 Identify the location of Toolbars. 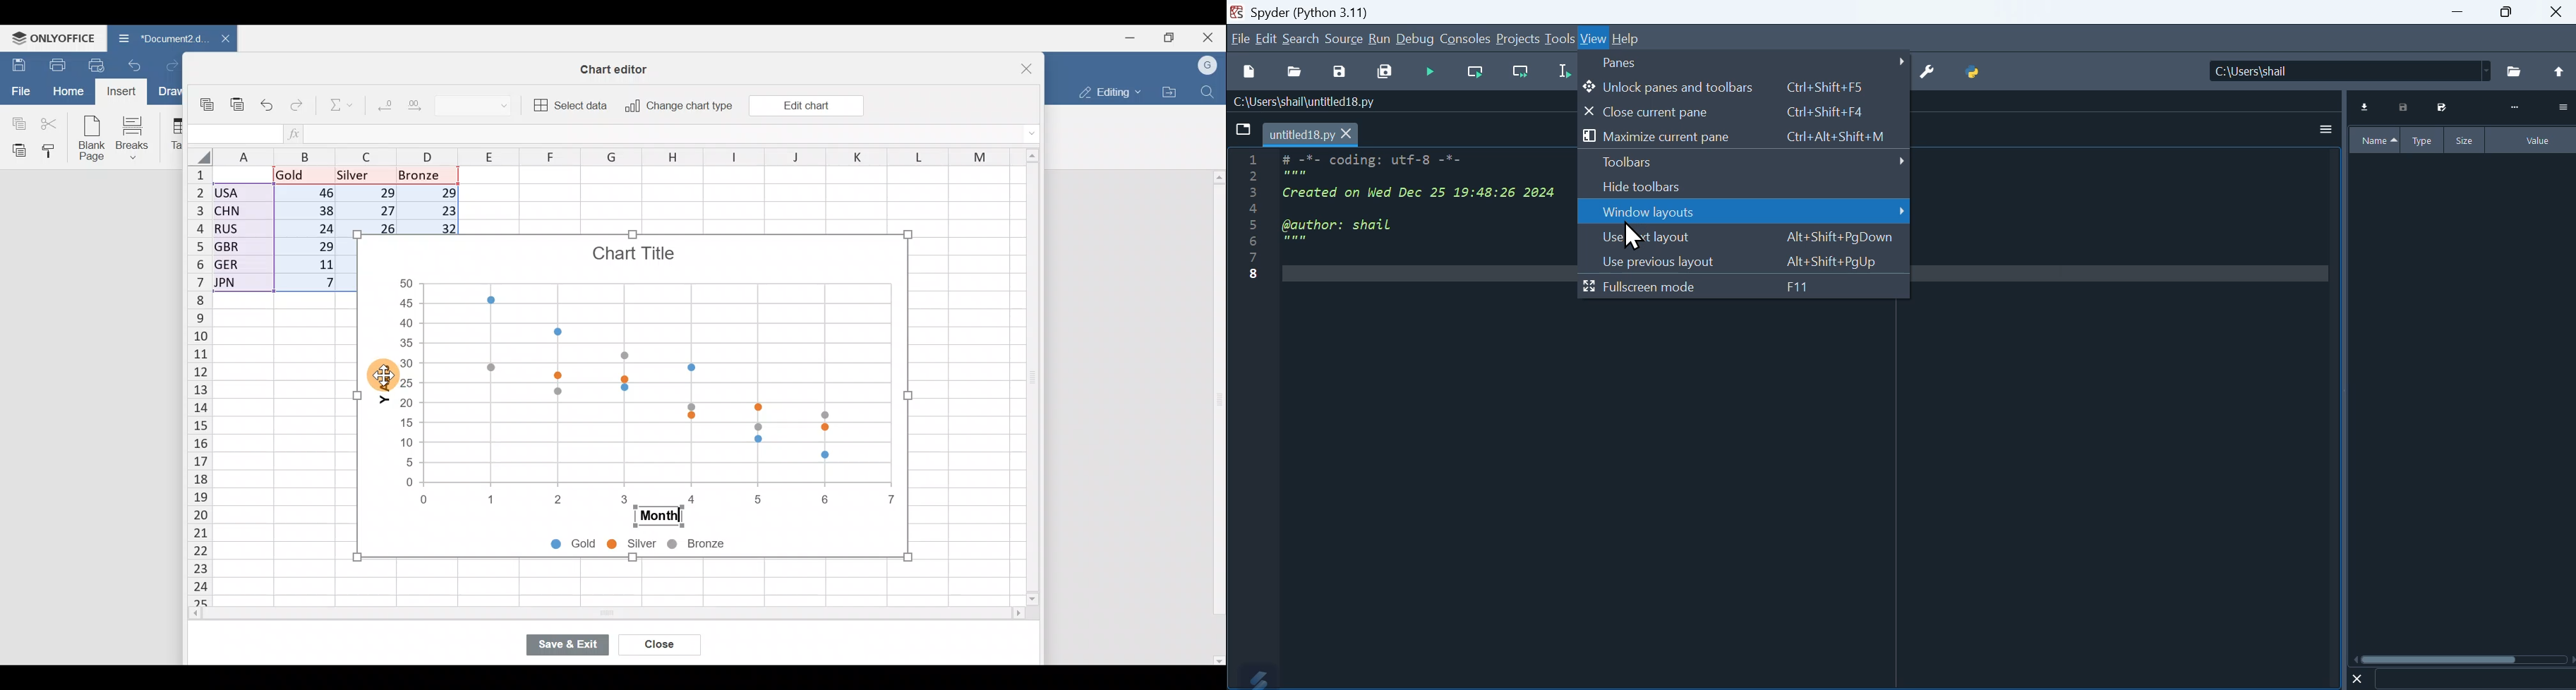
(1744, 162).